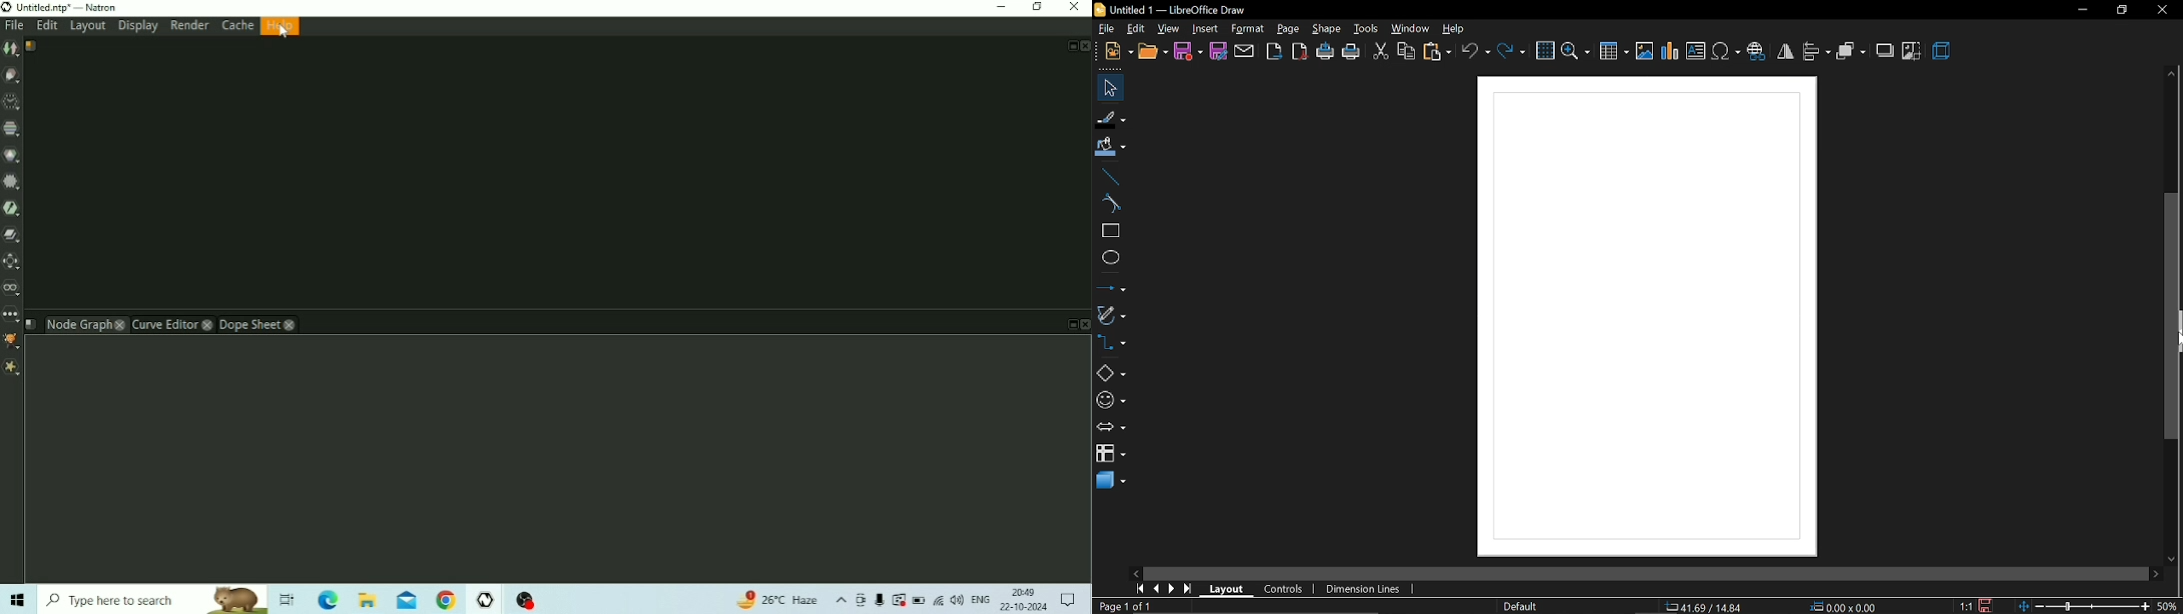 The width and height of the screenshot is (2184, 616). I want to click on go to first page, so click(1137, 590).